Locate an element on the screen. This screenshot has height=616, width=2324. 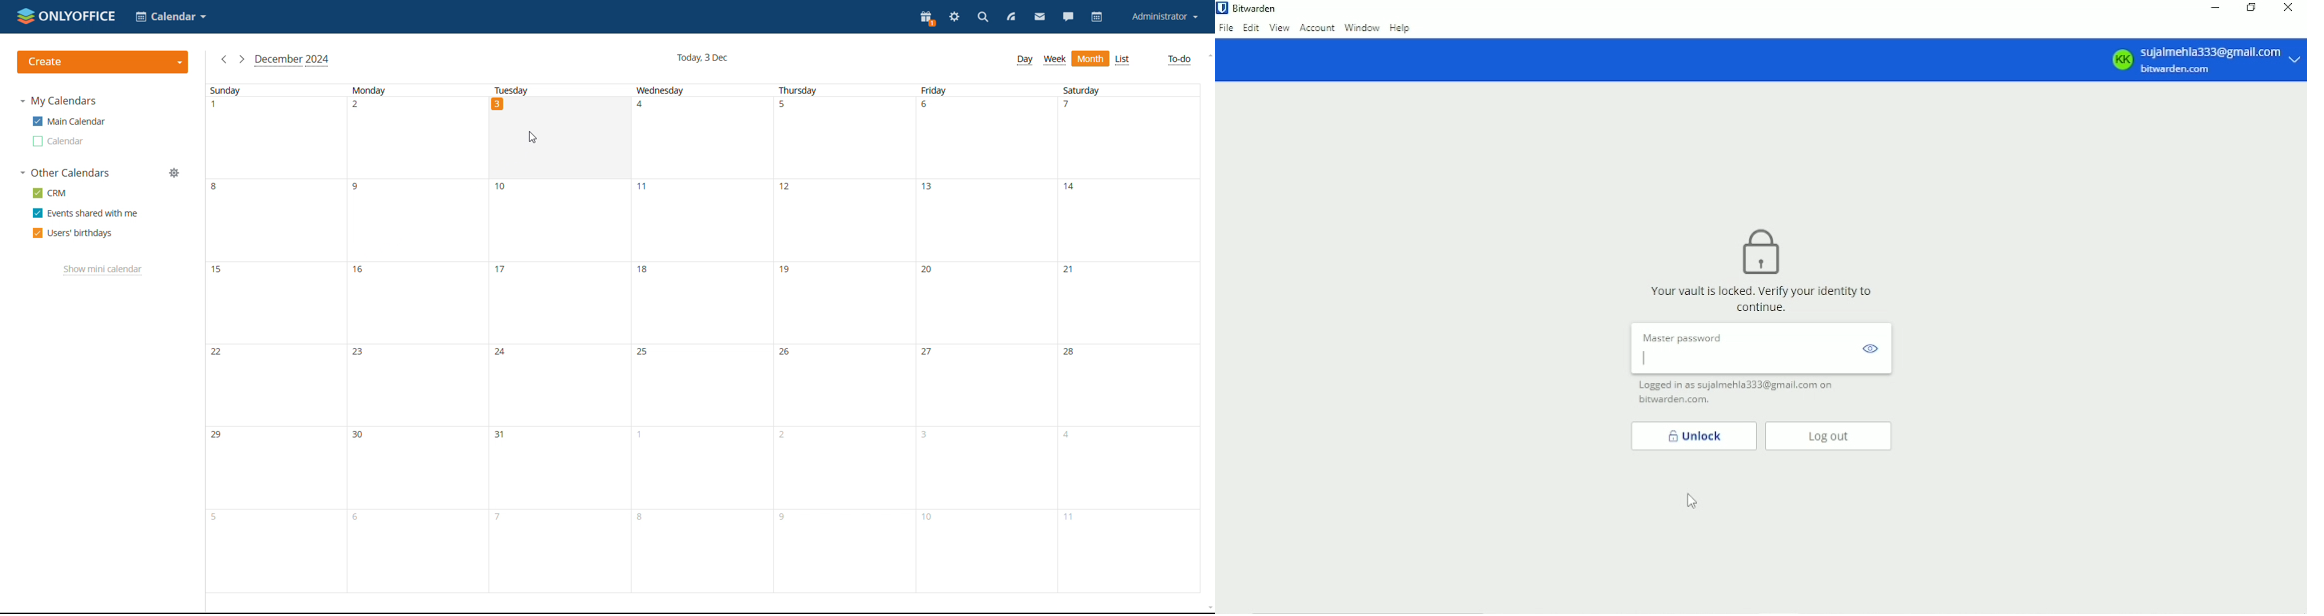
manage is located at coordinates (175, 173).